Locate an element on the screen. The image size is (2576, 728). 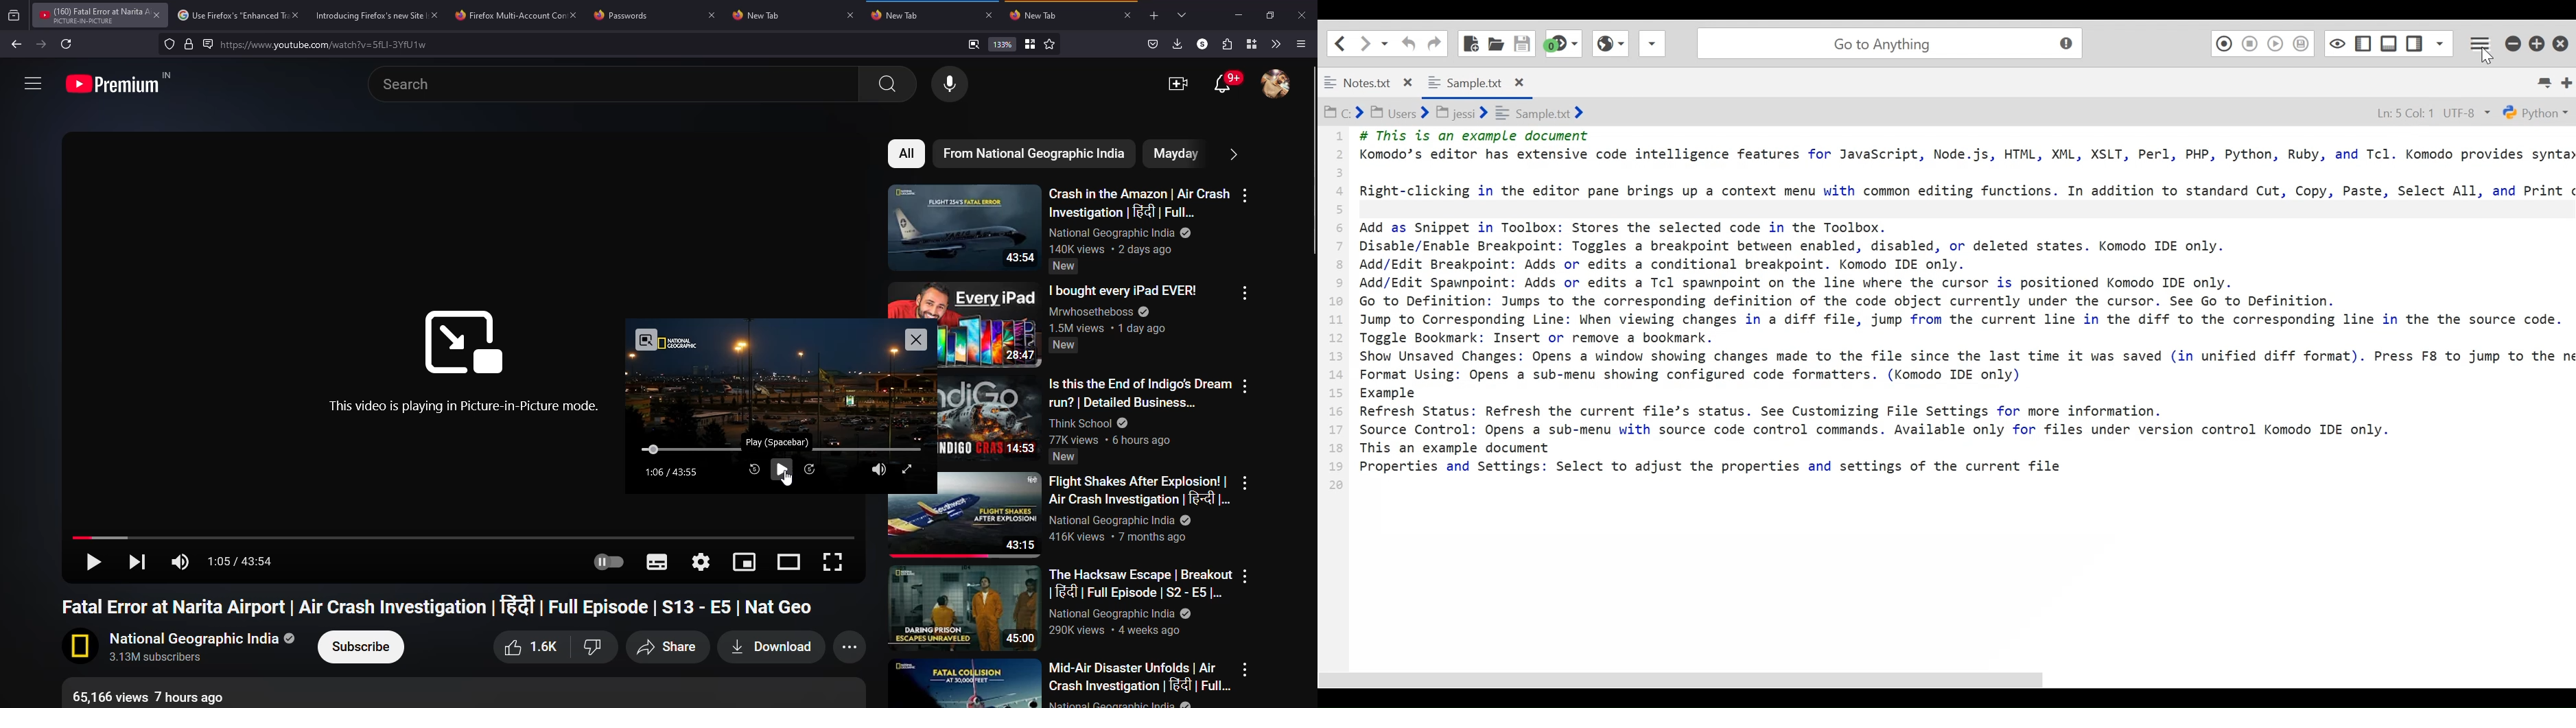
more is located at coordinates (853, 648).